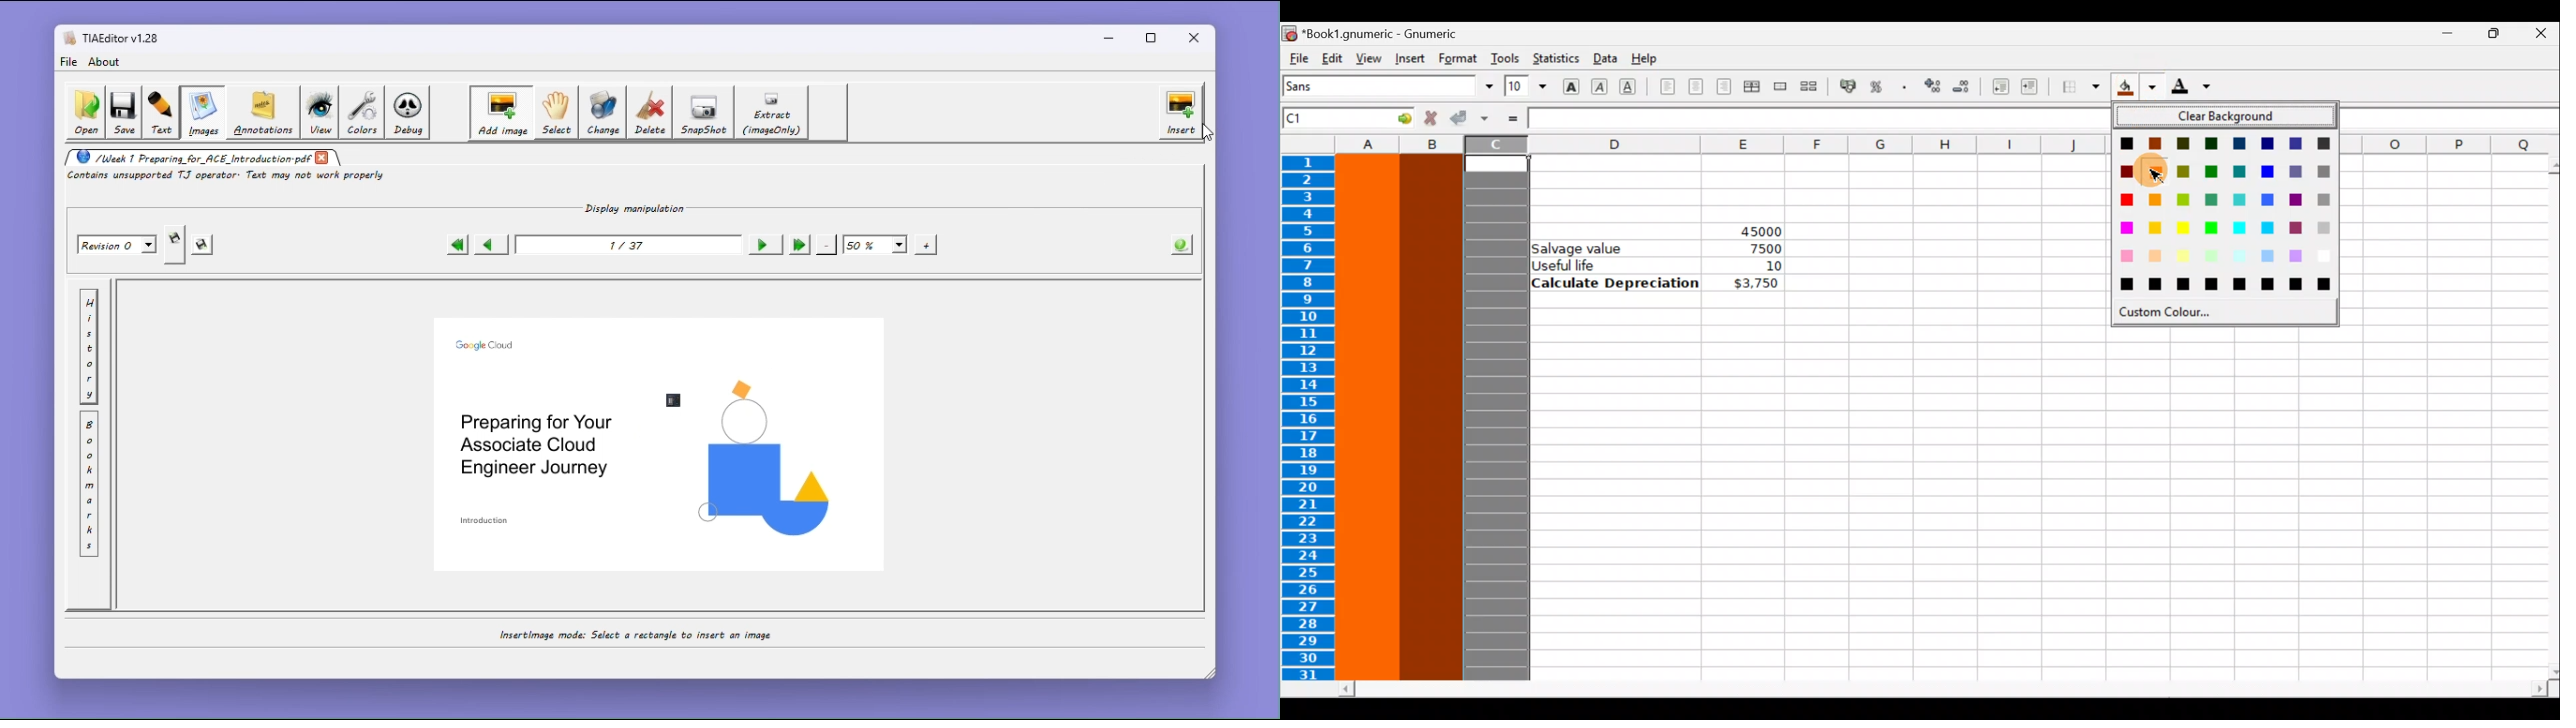  What do you see at coordinates (1521, 87) in the screenshot?
I see `Font size 10` at bounding box center [1521, 87].